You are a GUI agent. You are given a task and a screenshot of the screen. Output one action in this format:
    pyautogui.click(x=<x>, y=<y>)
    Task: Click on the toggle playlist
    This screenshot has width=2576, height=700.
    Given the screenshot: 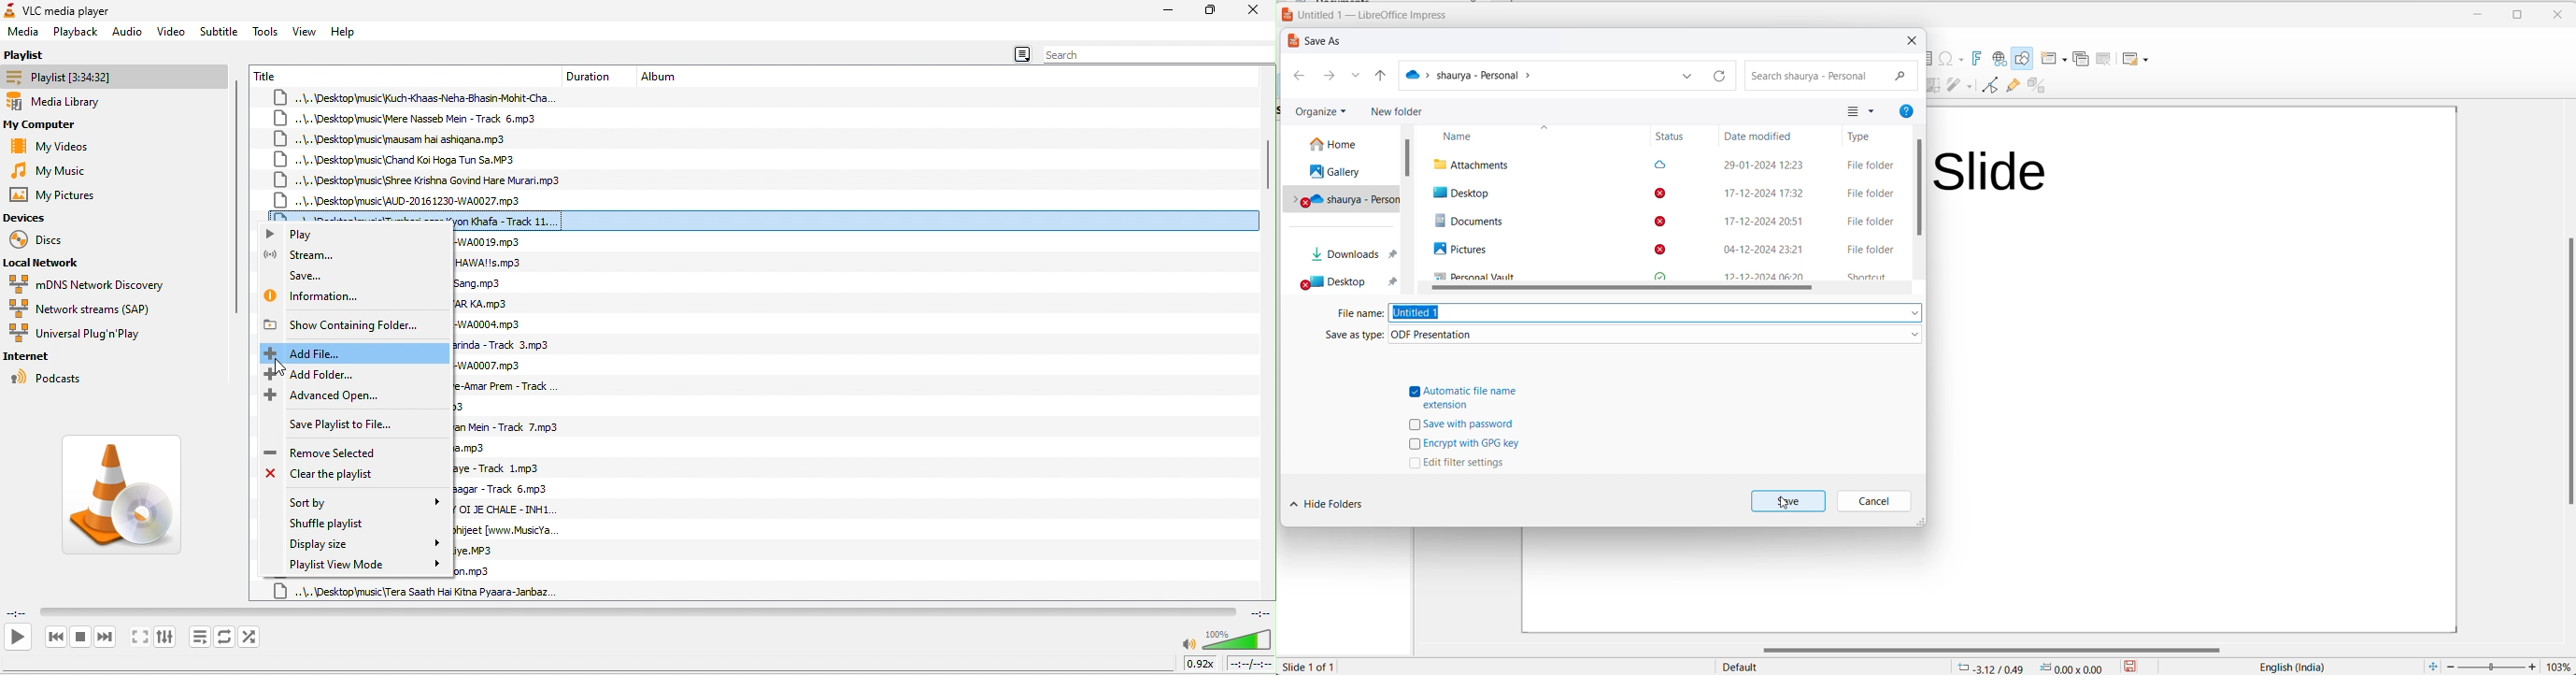 What is the action you would take?
    pyautogui.click(x=200, y=637)
    